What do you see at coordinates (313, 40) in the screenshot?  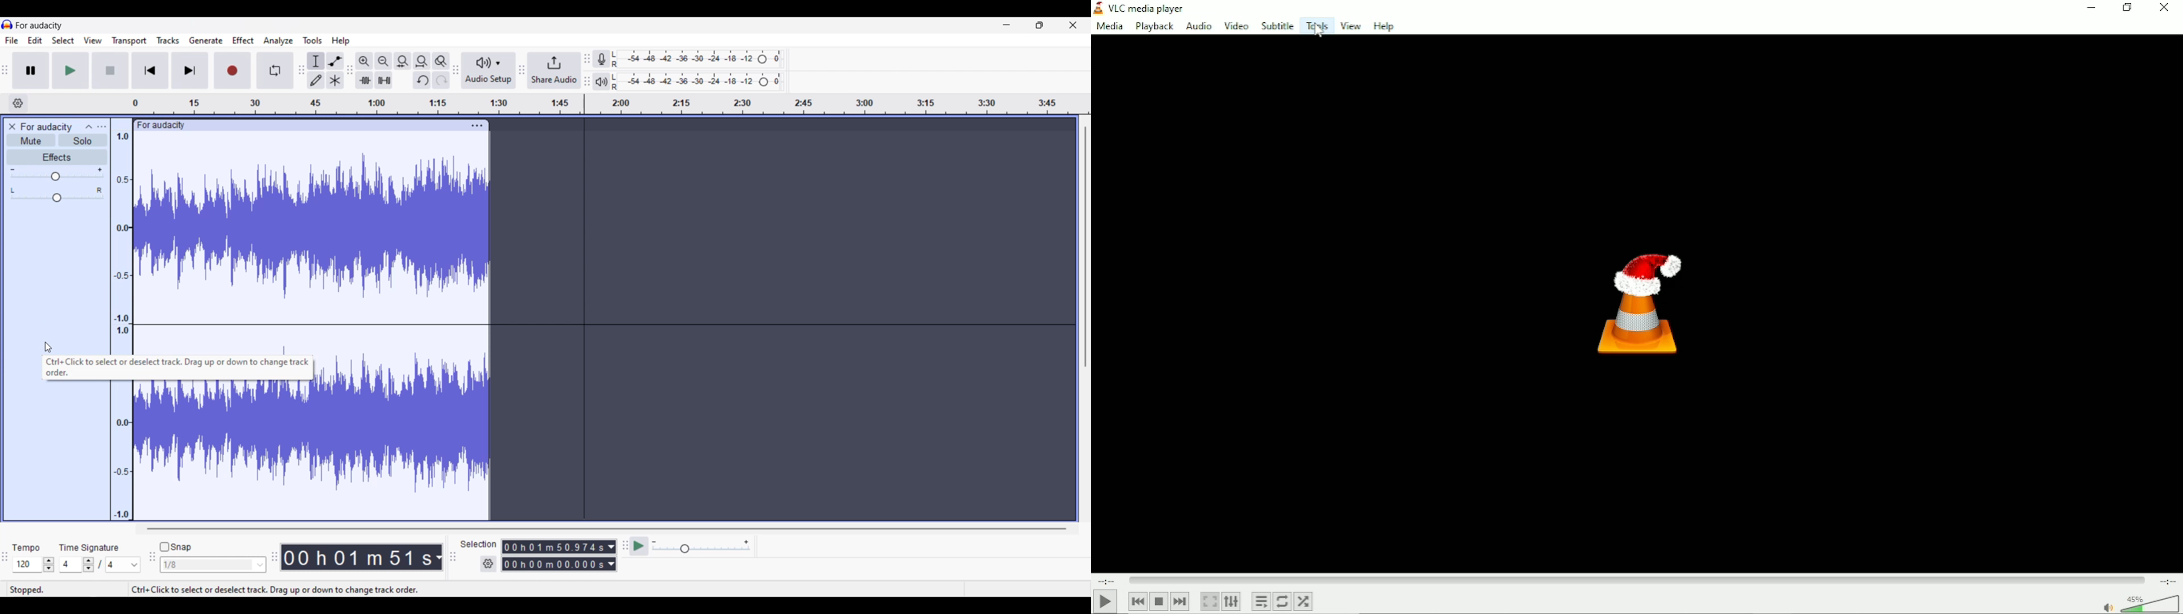 I see `Tools menu` at bounding box center [313, 40].